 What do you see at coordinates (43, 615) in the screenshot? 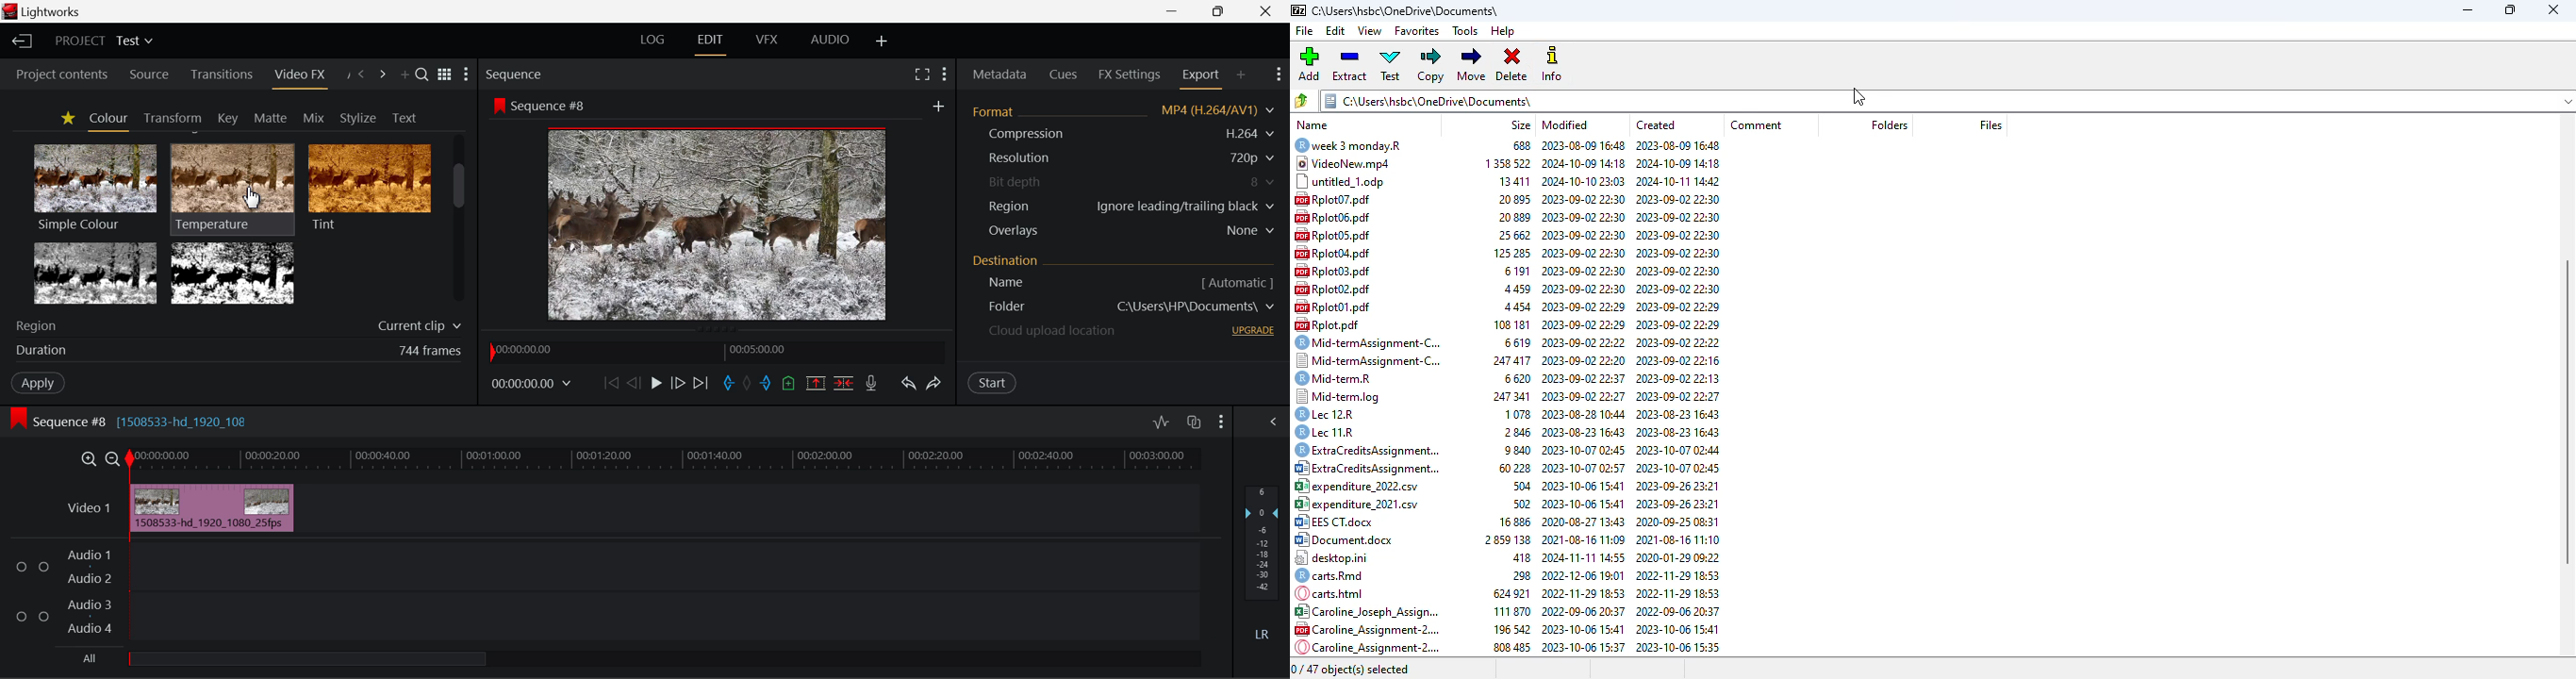
I see `Checkbox` at bounding box center [43, 615].